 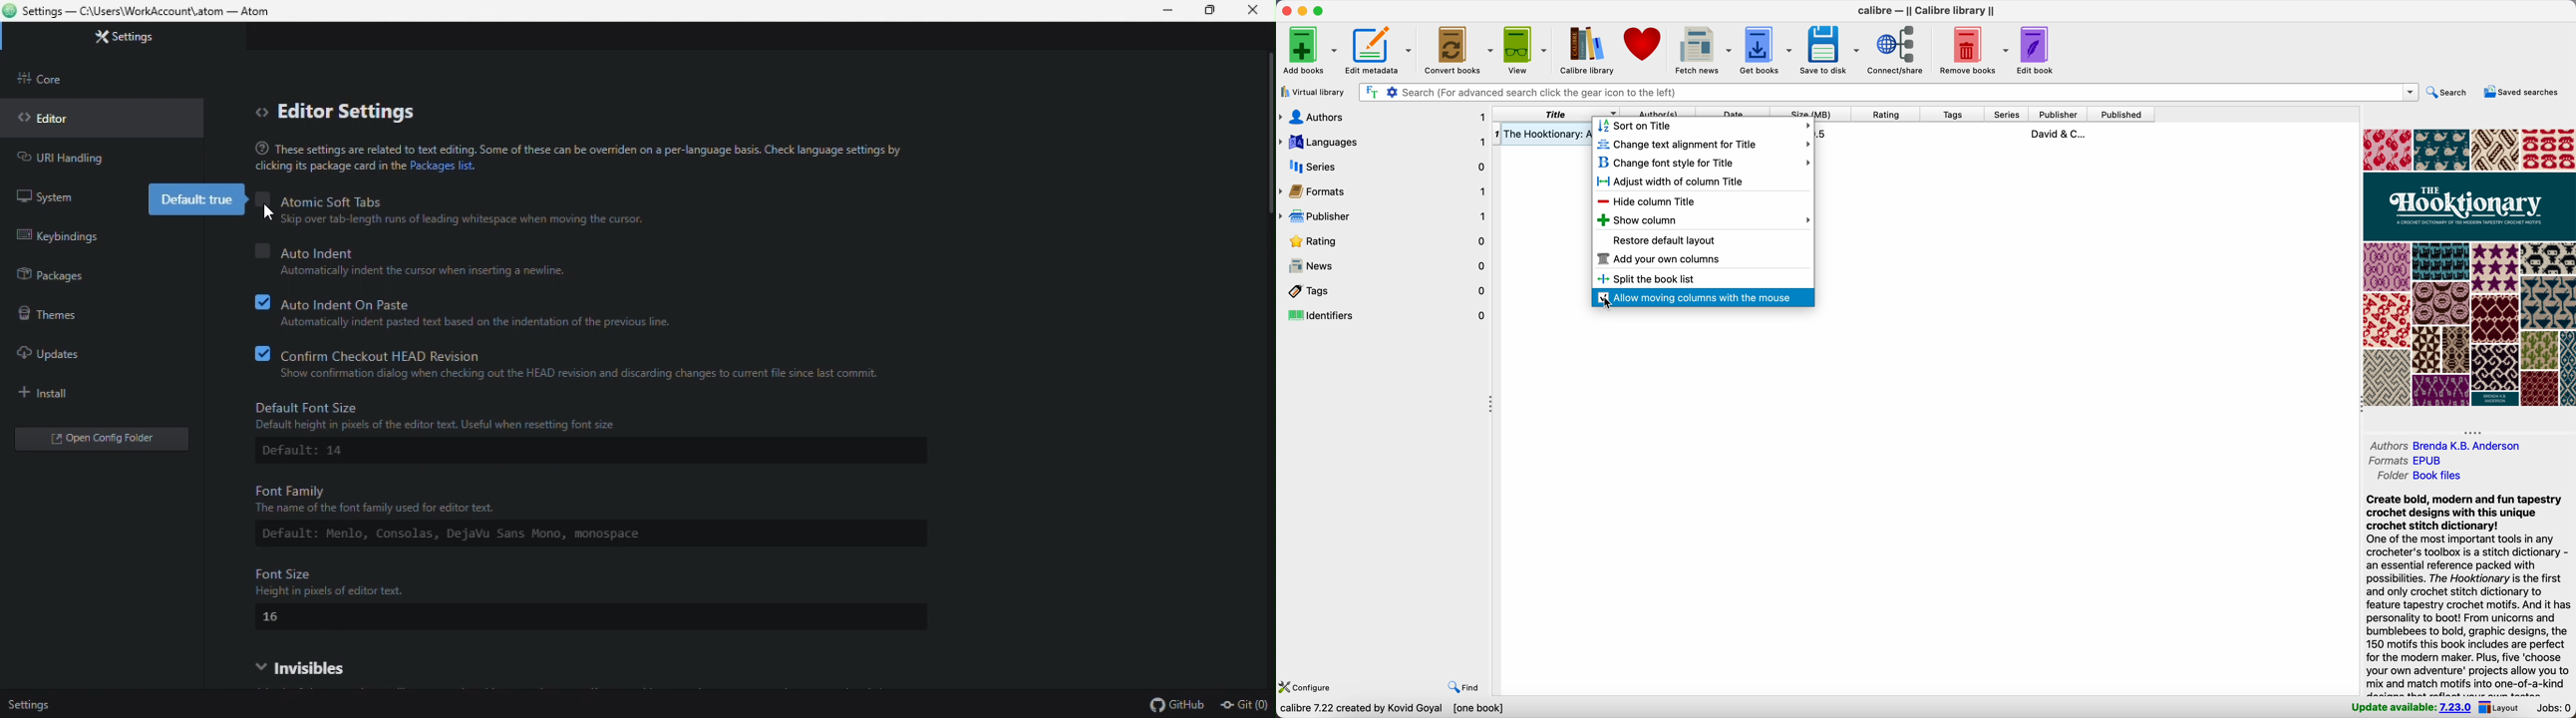 What do you see at coordinates (1162, 11) in the screenshot?
I see `minimize` at bounding box center [1162, 11].